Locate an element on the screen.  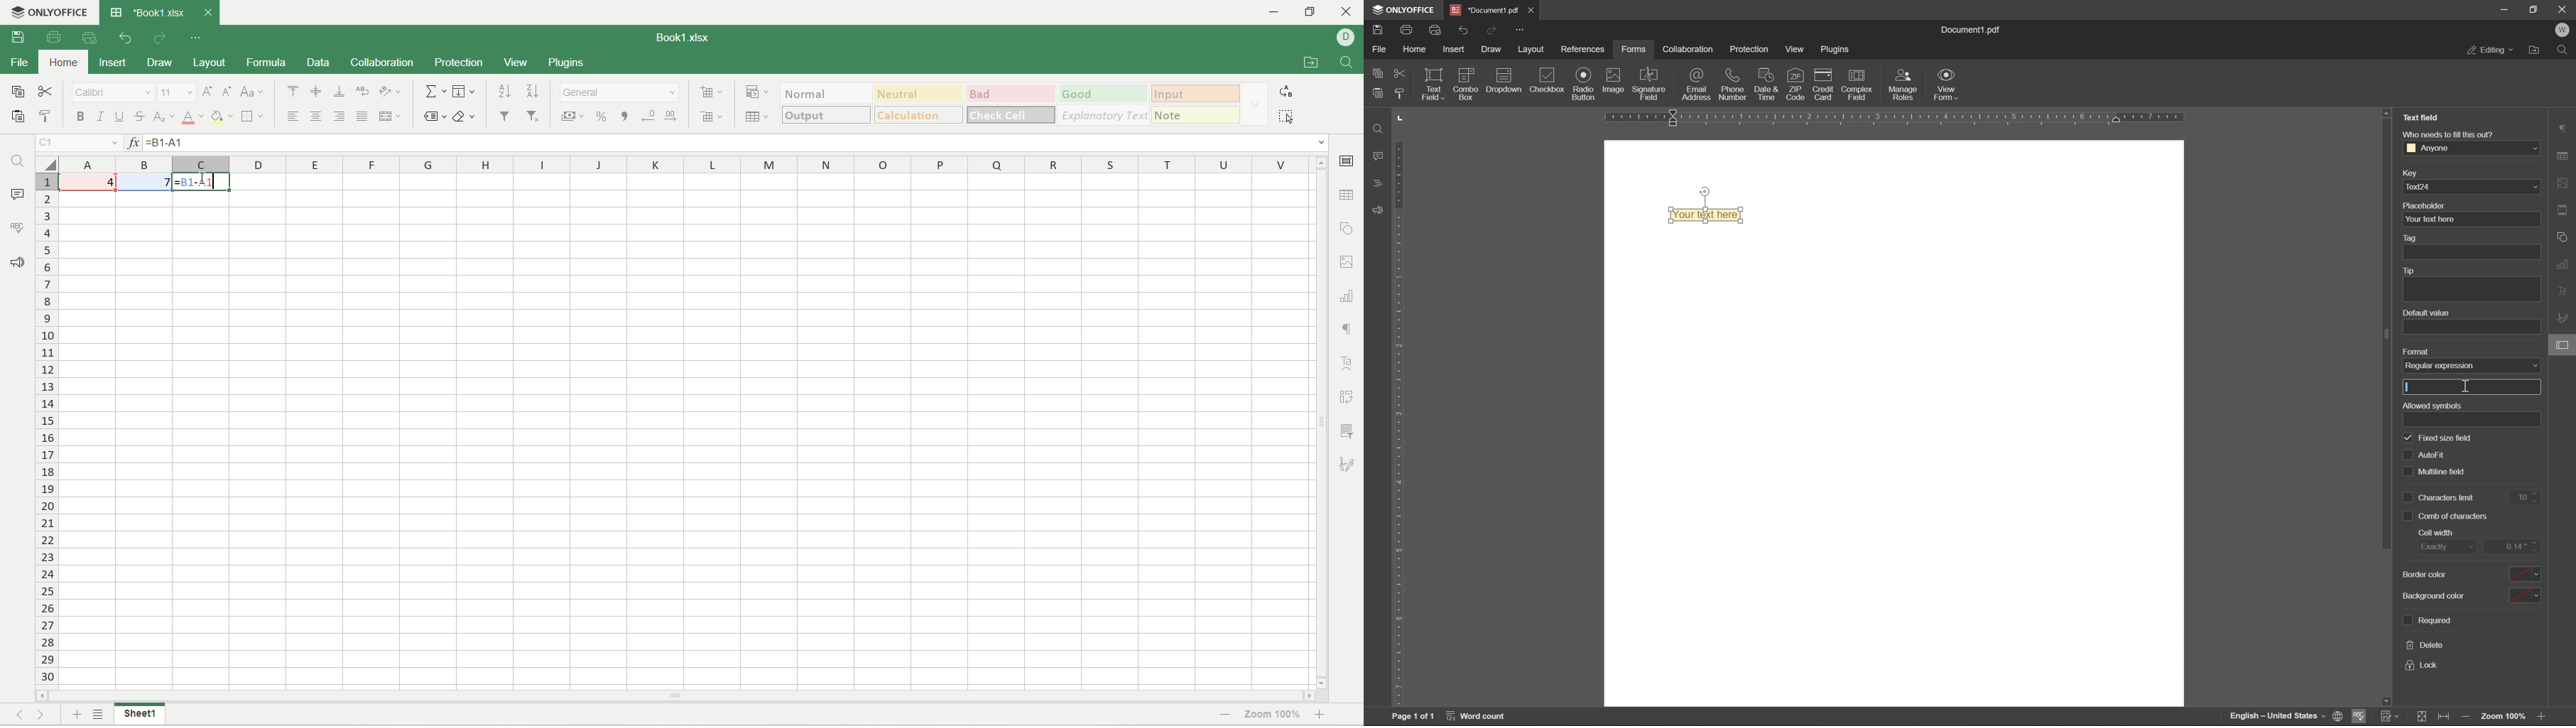
fill is located at coordinates (464, 92).